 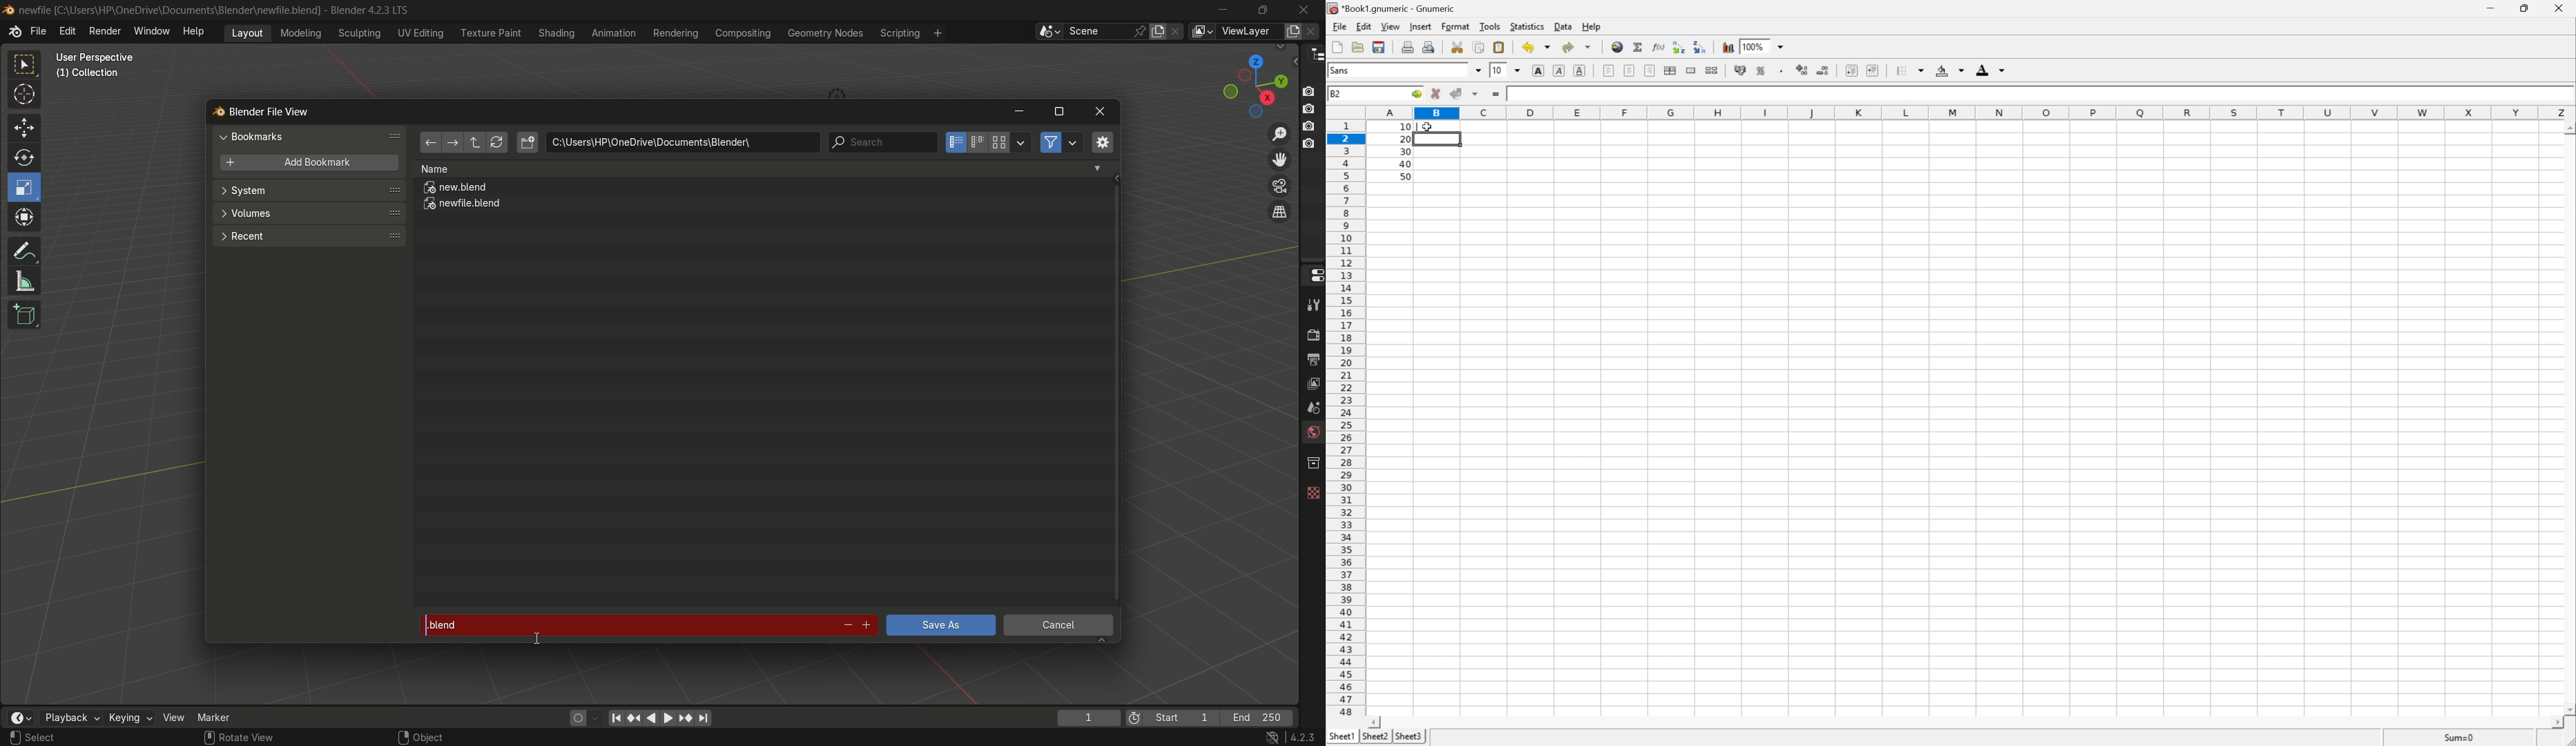 I want to click on Accept changes, so click(x=1457, y=93).